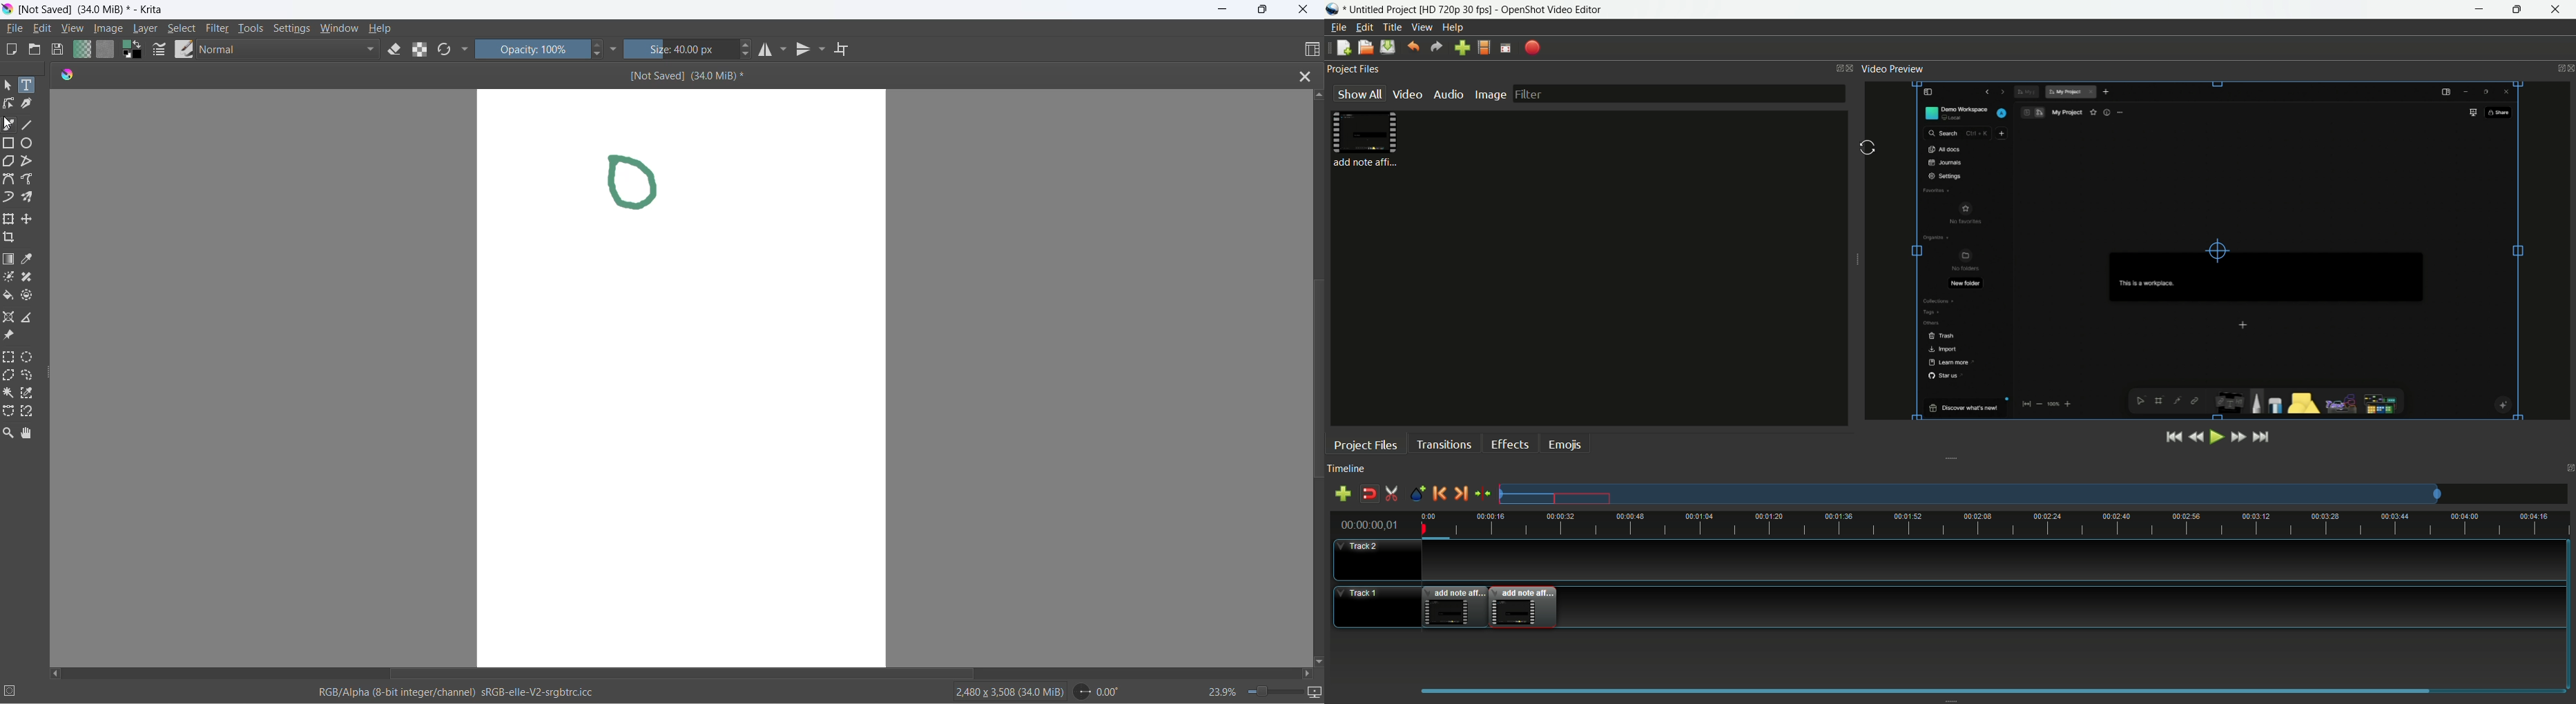  What do you see at coordinates (34, 198) in the screenshot?
I see `multibrush tool` at bounding box center [34, 198].